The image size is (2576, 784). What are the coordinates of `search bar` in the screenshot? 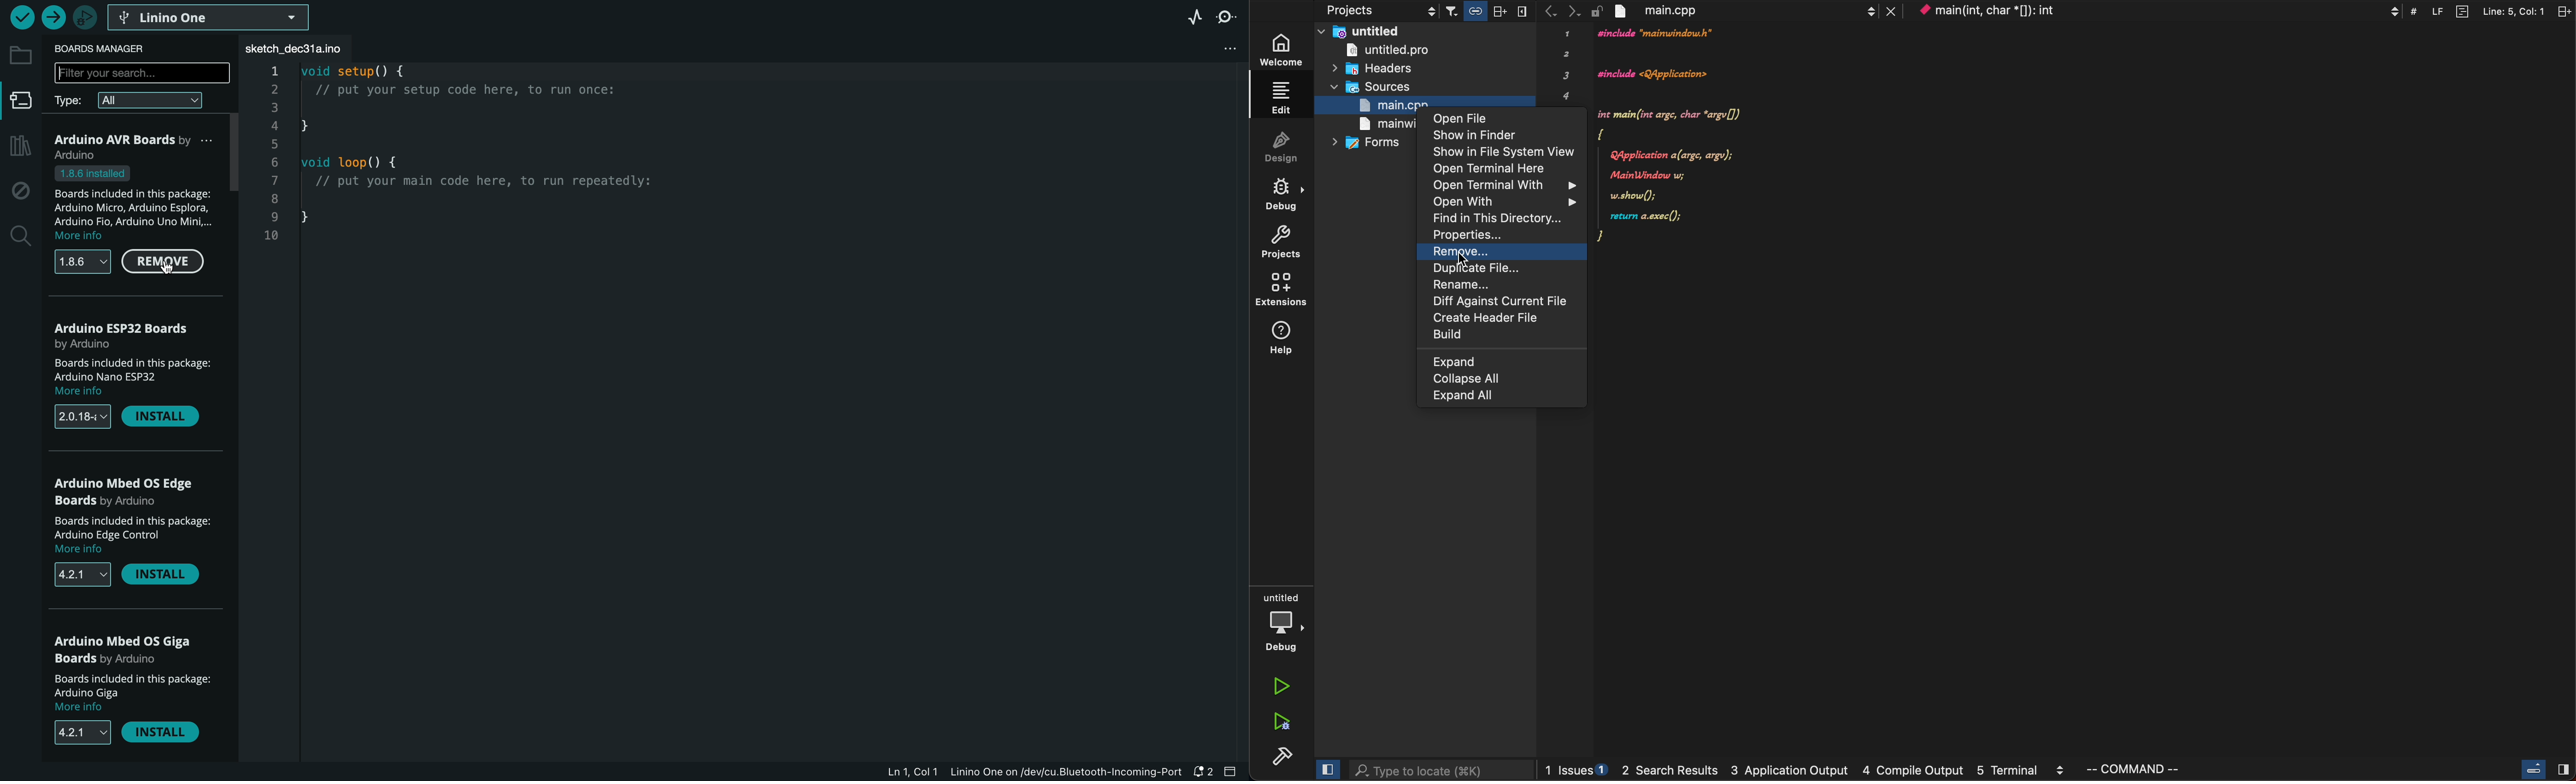 It's located at (1441, 771).